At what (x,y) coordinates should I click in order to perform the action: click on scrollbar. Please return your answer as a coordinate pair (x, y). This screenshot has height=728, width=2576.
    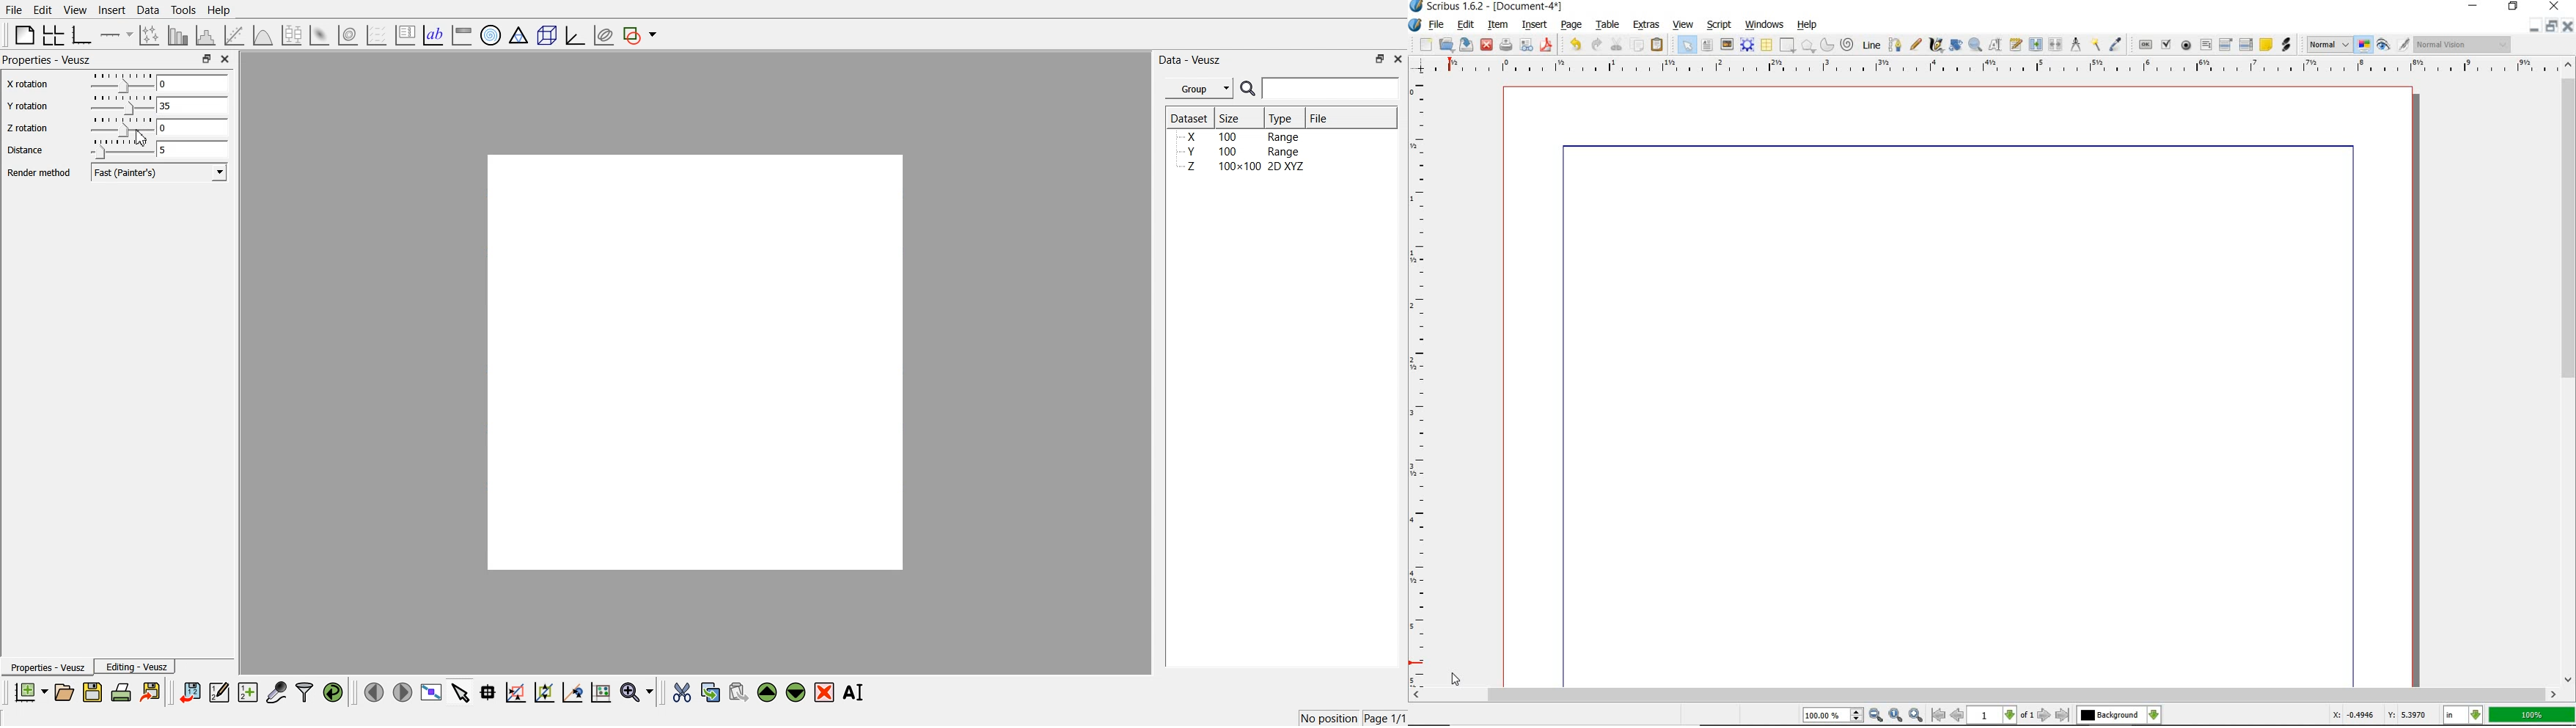
    Looking at the image, I should click on (2569, 371).